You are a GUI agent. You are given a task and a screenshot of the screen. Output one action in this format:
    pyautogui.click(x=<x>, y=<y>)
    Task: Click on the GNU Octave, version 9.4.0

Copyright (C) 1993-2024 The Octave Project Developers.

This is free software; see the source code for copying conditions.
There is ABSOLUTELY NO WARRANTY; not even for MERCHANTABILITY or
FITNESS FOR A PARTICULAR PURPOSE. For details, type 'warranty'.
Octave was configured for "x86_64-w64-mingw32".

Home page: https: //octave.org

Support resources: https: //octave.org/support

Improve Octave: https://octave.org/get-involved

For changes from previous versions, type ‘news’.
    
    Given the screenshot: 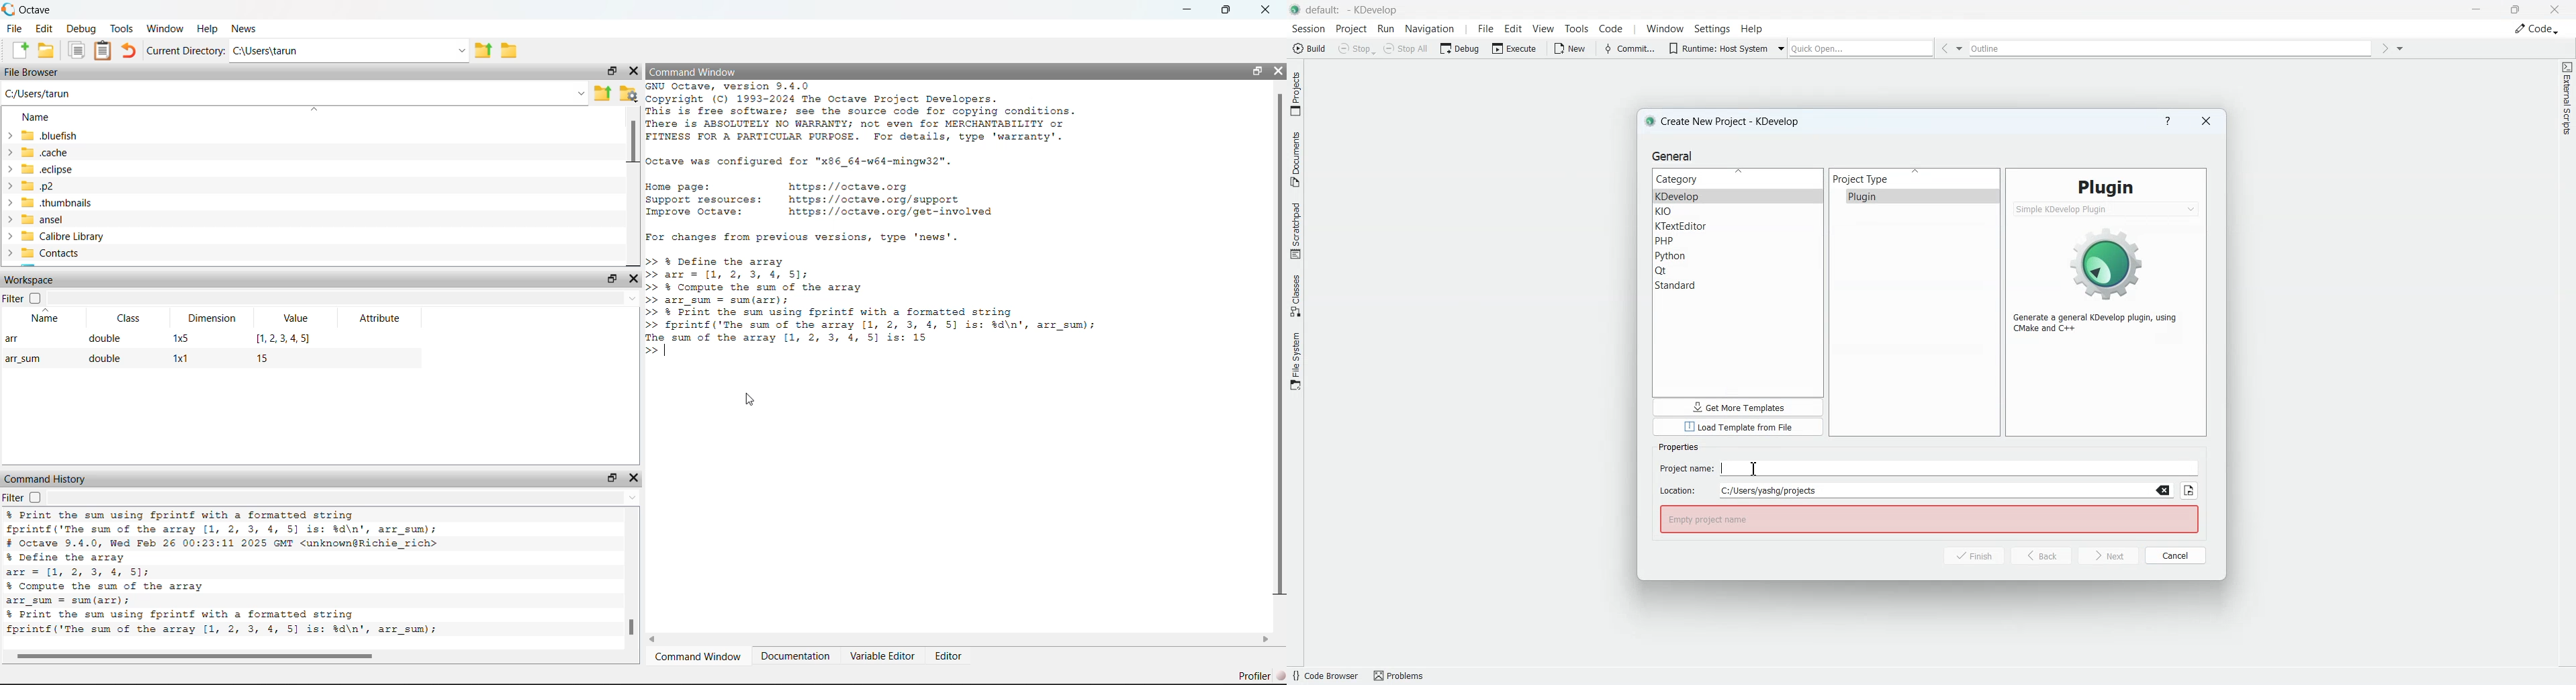 What is the action you would take?
    pyautogui.click(x=879, y=162)
    